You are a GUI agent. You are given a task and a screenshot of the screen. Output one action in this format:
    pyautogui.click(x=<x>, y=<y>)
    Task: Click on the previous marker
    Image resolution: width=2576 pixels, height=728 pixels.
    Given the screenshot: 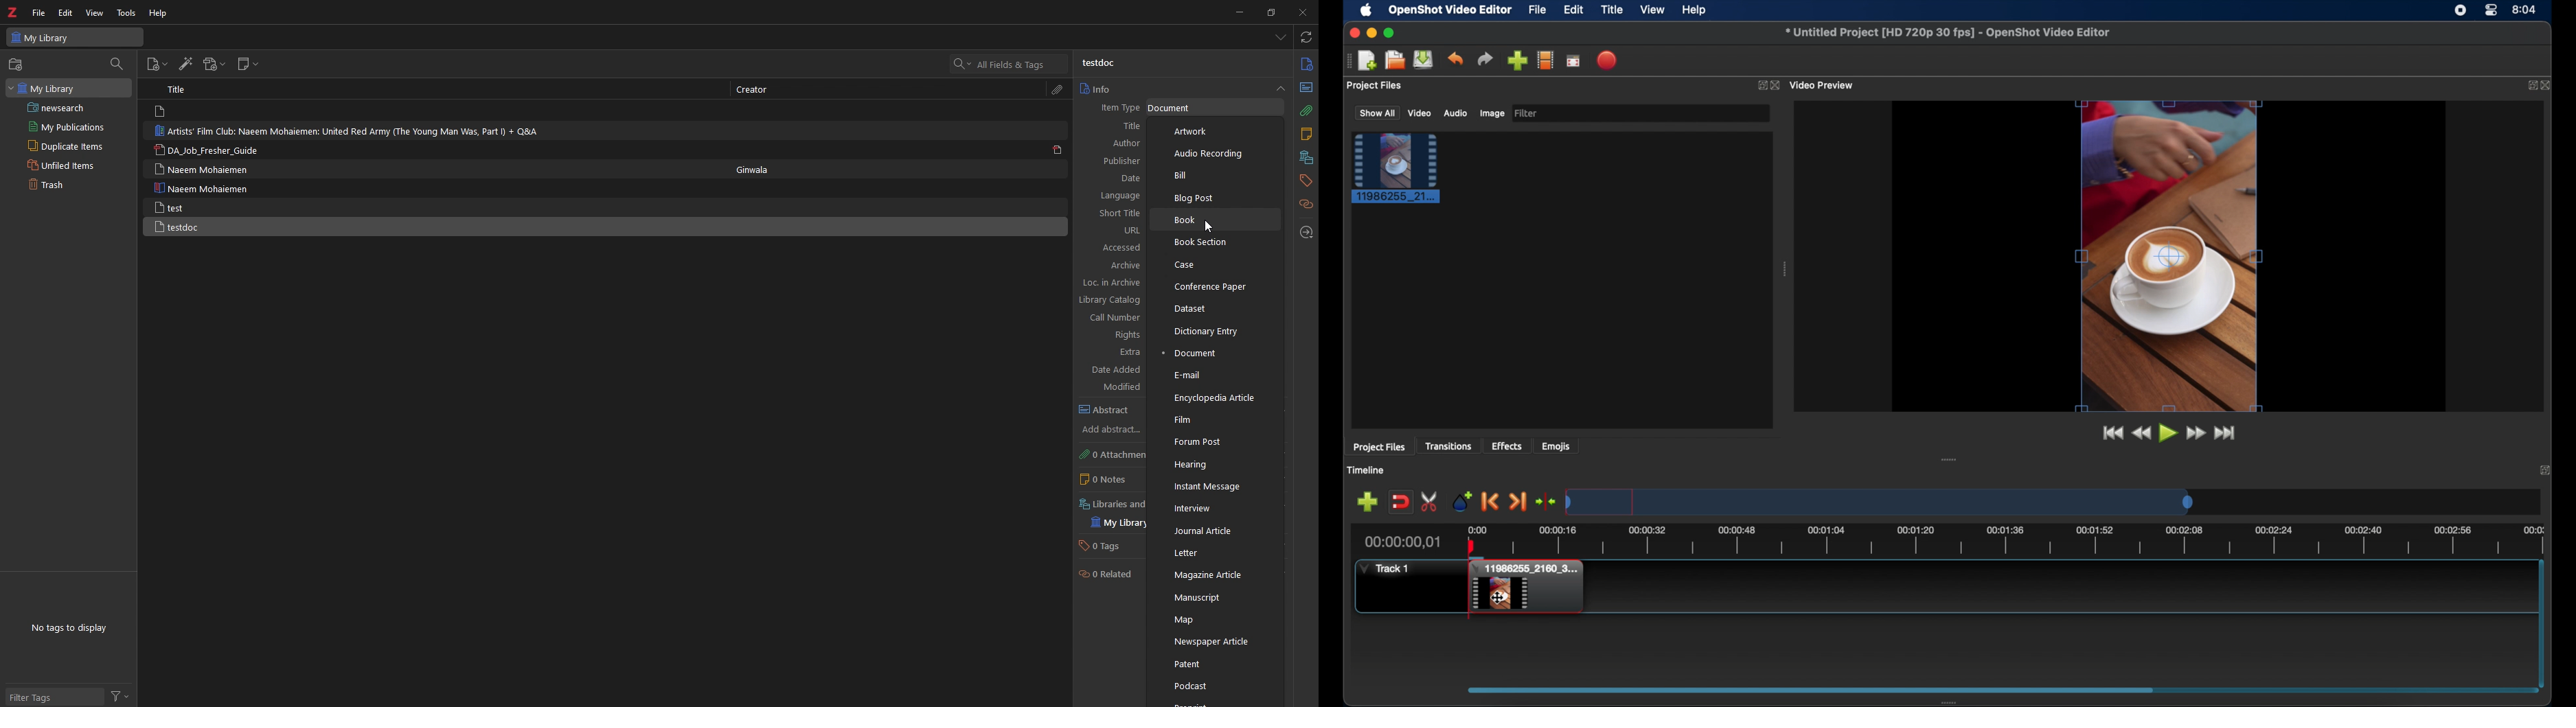 What is the action you would take?
    pyautogui.click(x=1490, y=502)
    